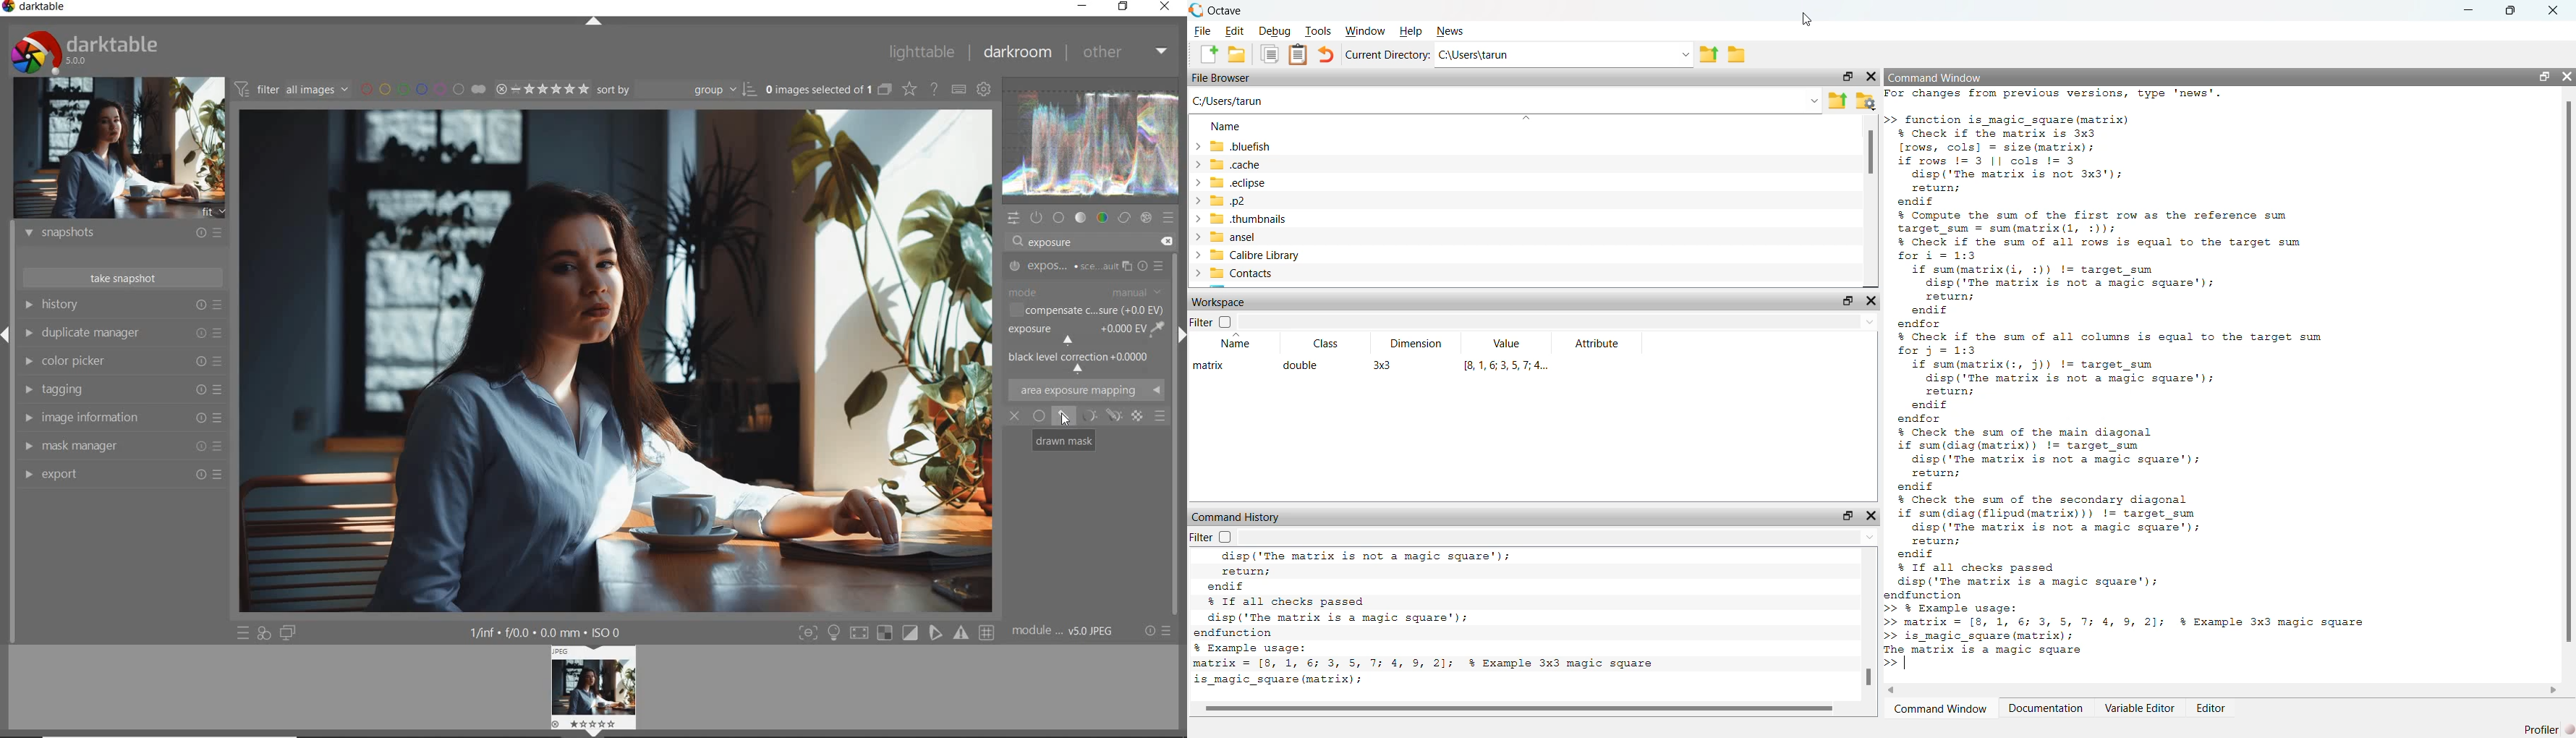 This screenshot has width=2576, height=756. What do you see at coordinates (122, 474) in the screenshot?
I see `export` at bounding box center [122, 474].